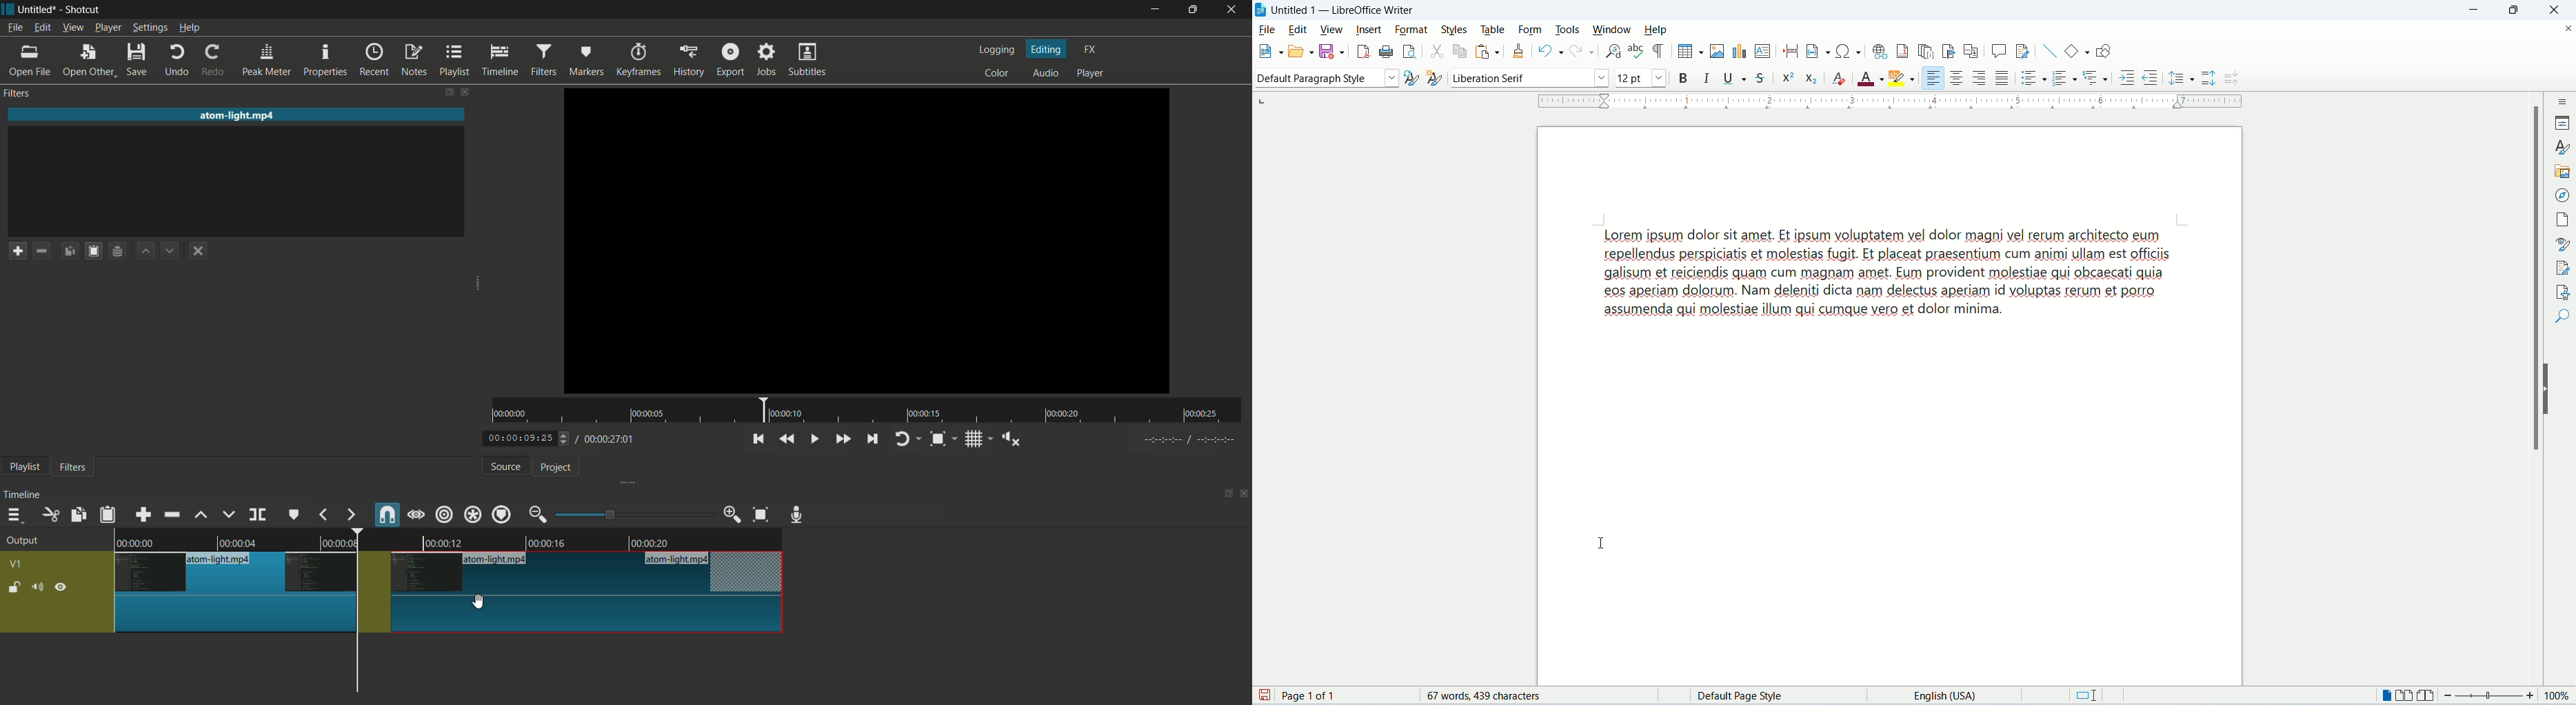 This screenshot has height=728, width=2576. Describe the element at coordinates (444, 91) in the screenshot. I see `change layout` at that location.